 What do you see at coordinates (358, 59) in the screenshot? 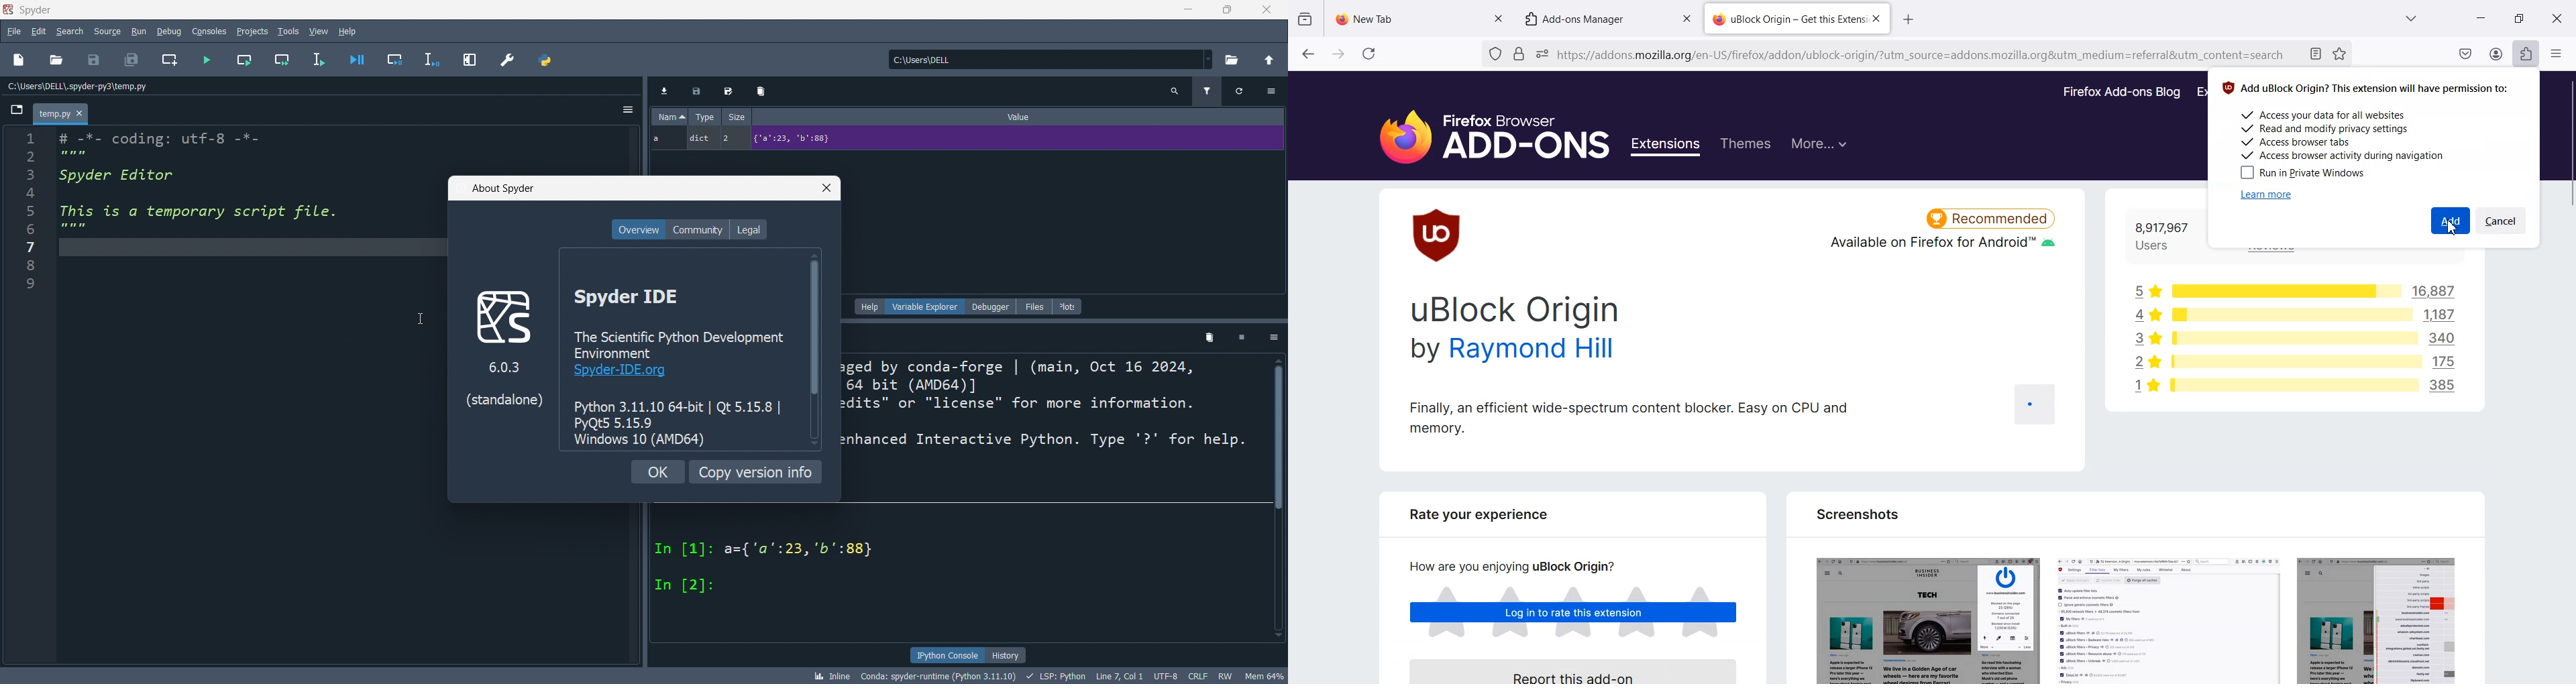
I see `debug file` at bounding box center [358, 59].